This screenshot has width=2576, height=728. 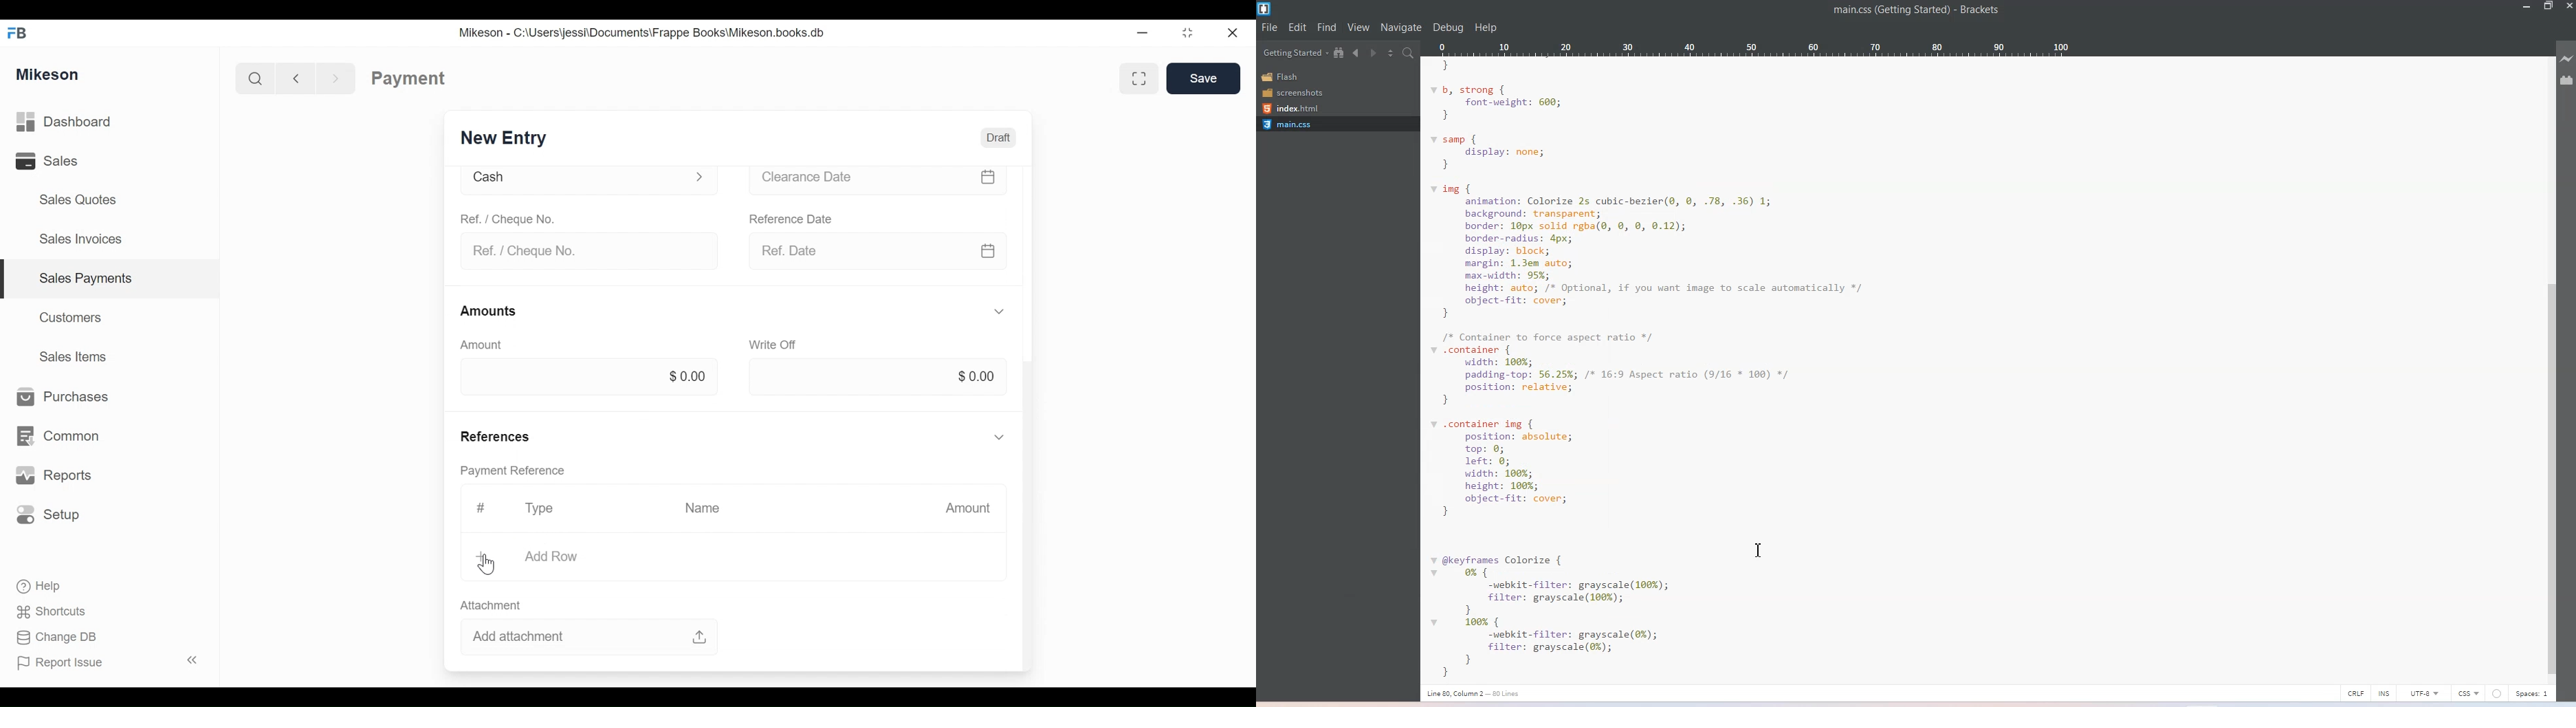 What do you see at coordinates (882, 253) in the screenshot?
I see `Ref date` at bounding box center [882, 253].